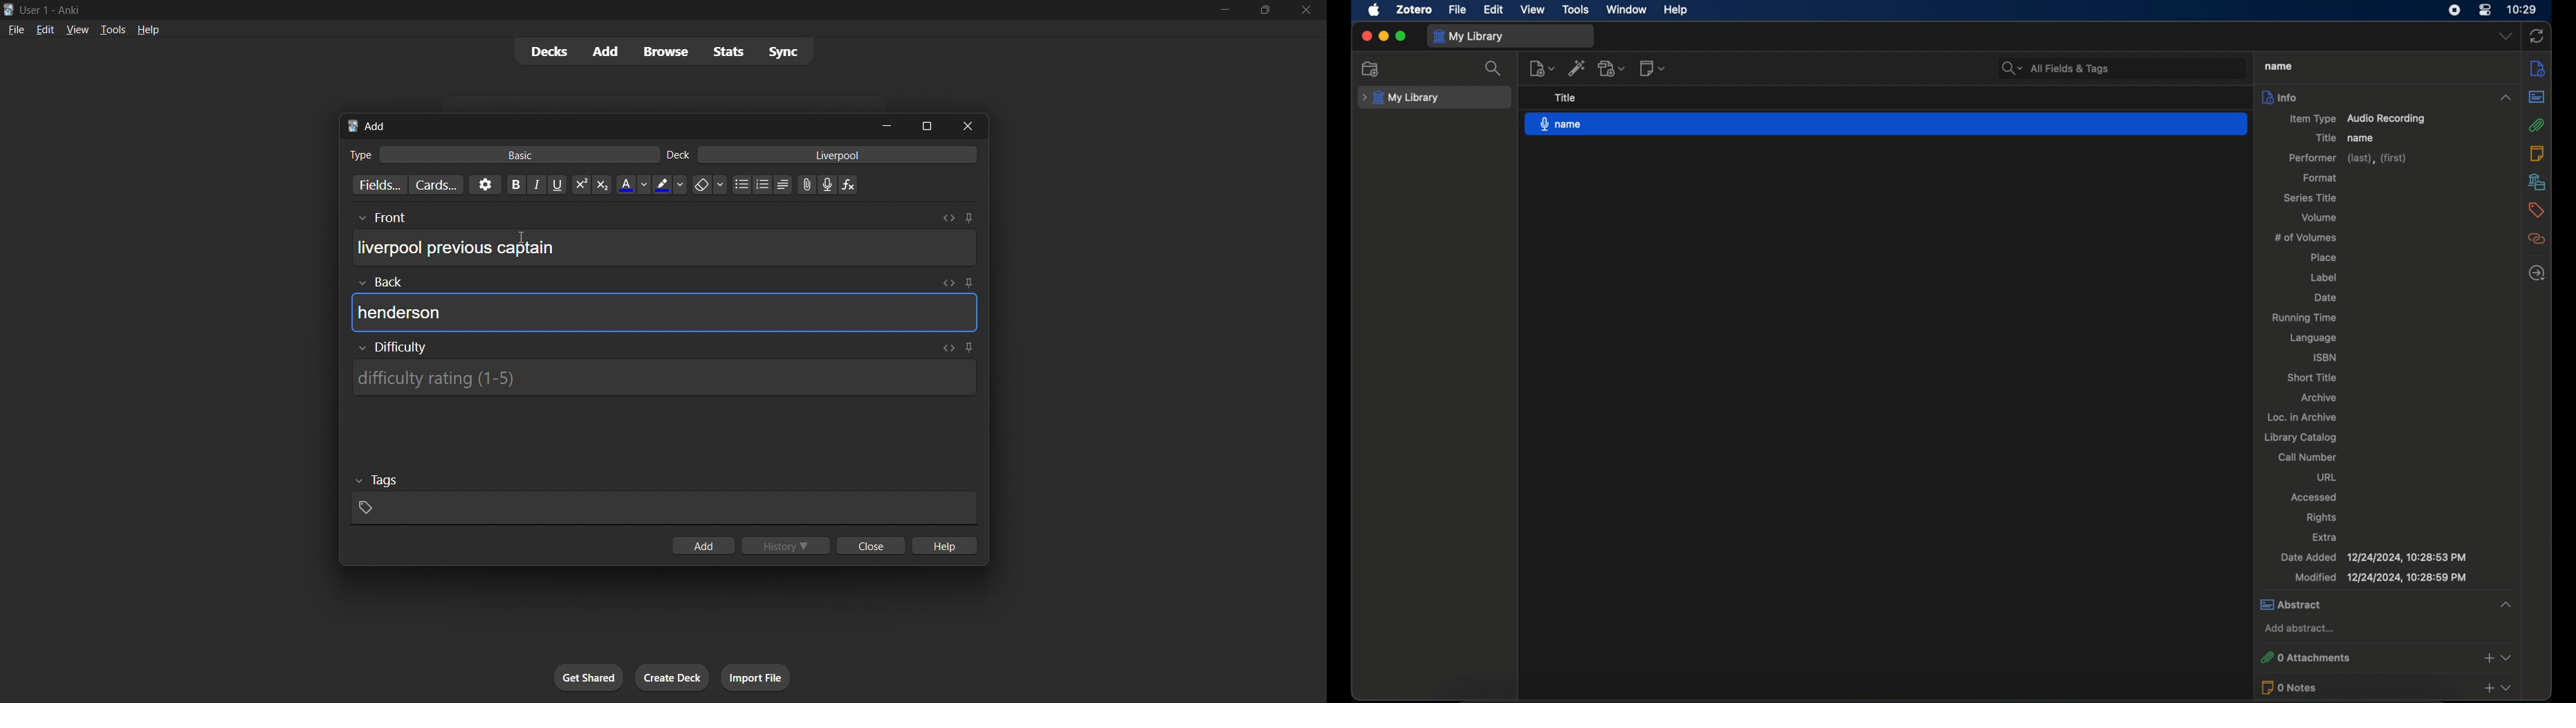  I want to click on close, so click(1366, 36).